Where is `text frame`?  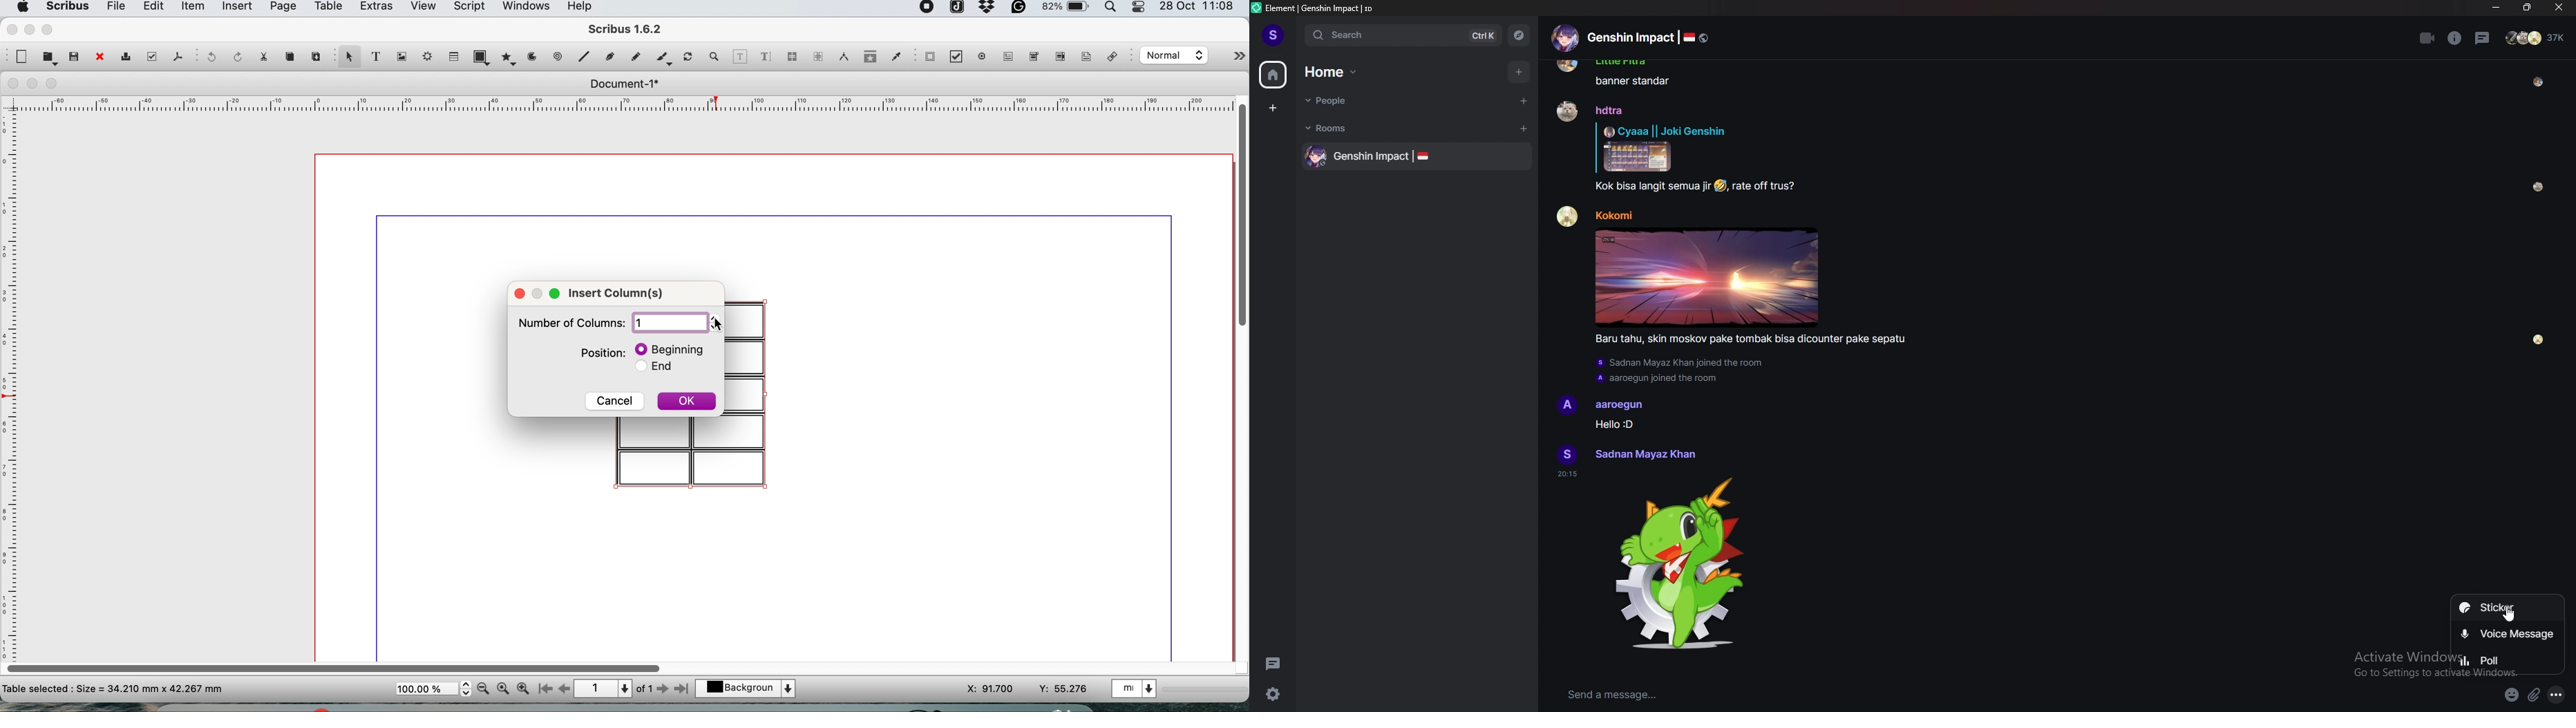
text frame is located at coordinates (375, 58).